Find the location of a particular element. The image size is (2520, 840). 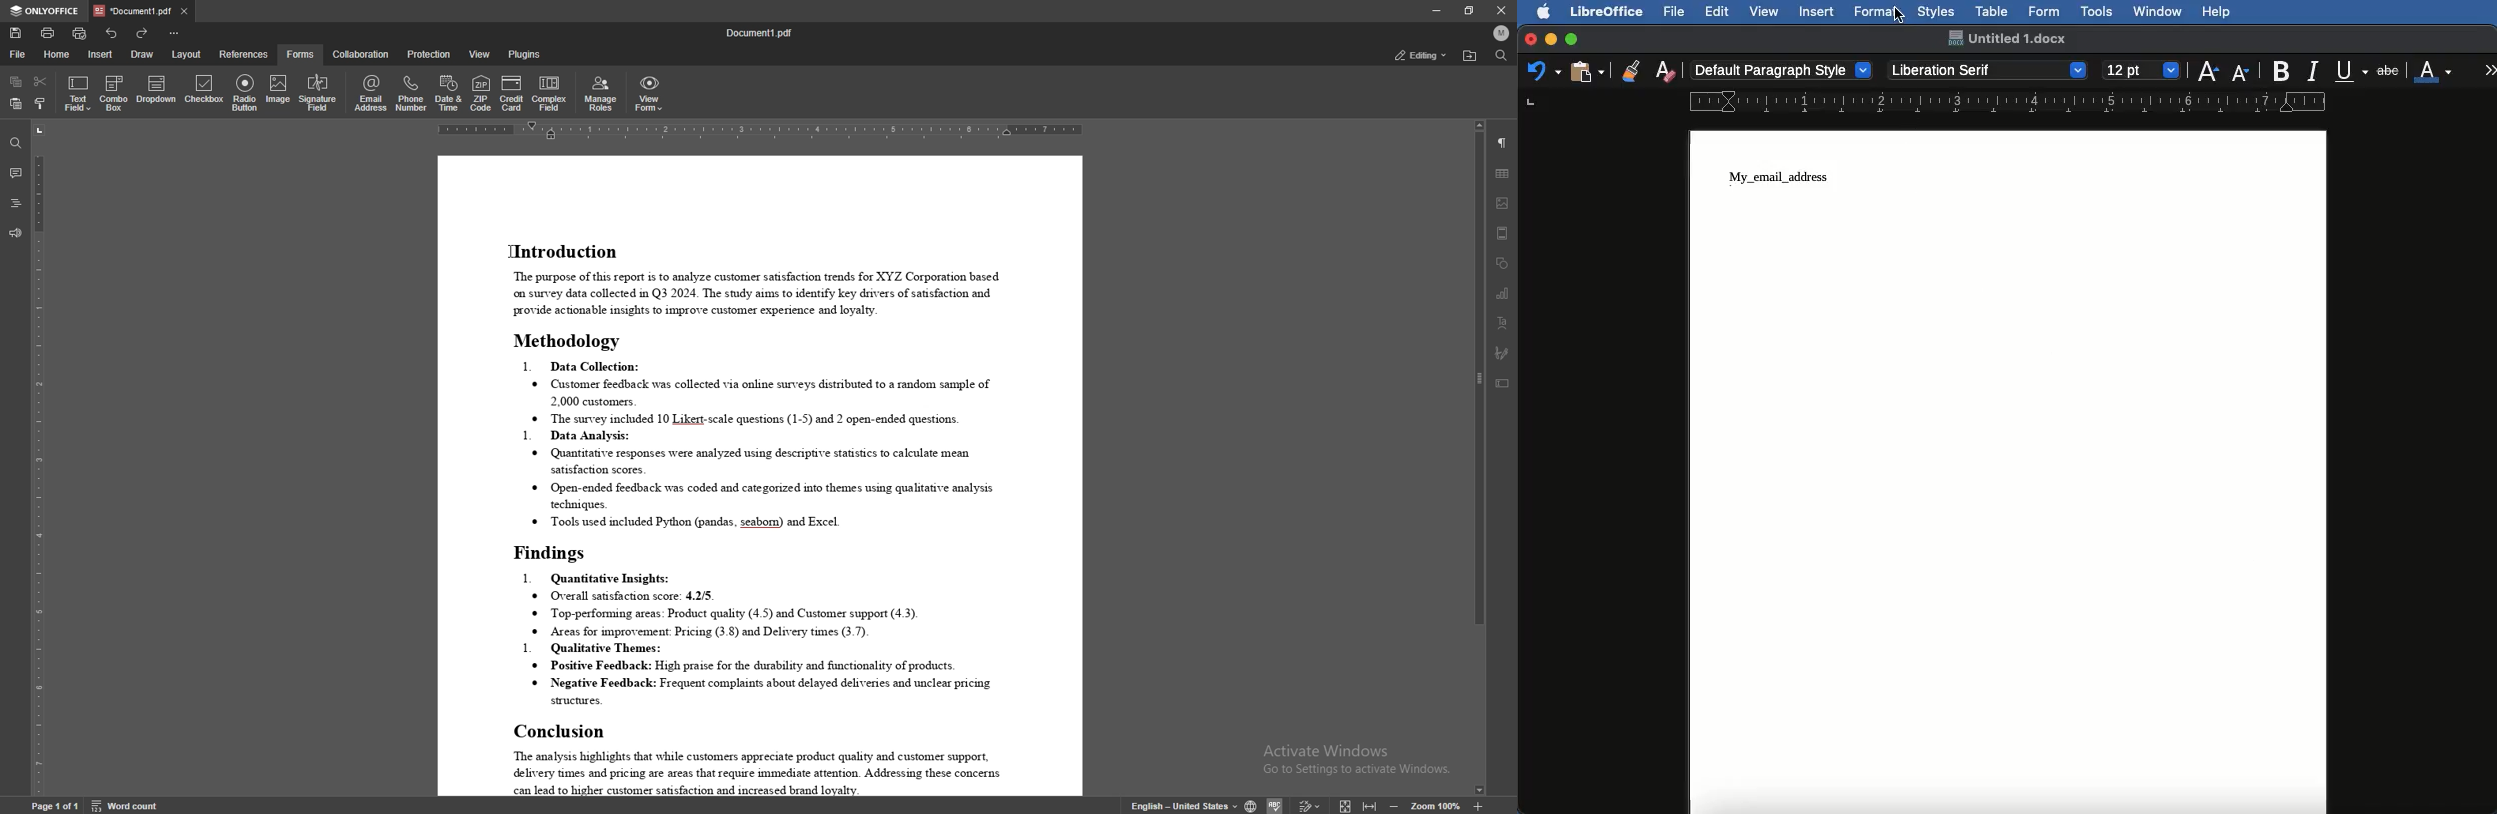

Undo is located at coordinates (1543, 70).